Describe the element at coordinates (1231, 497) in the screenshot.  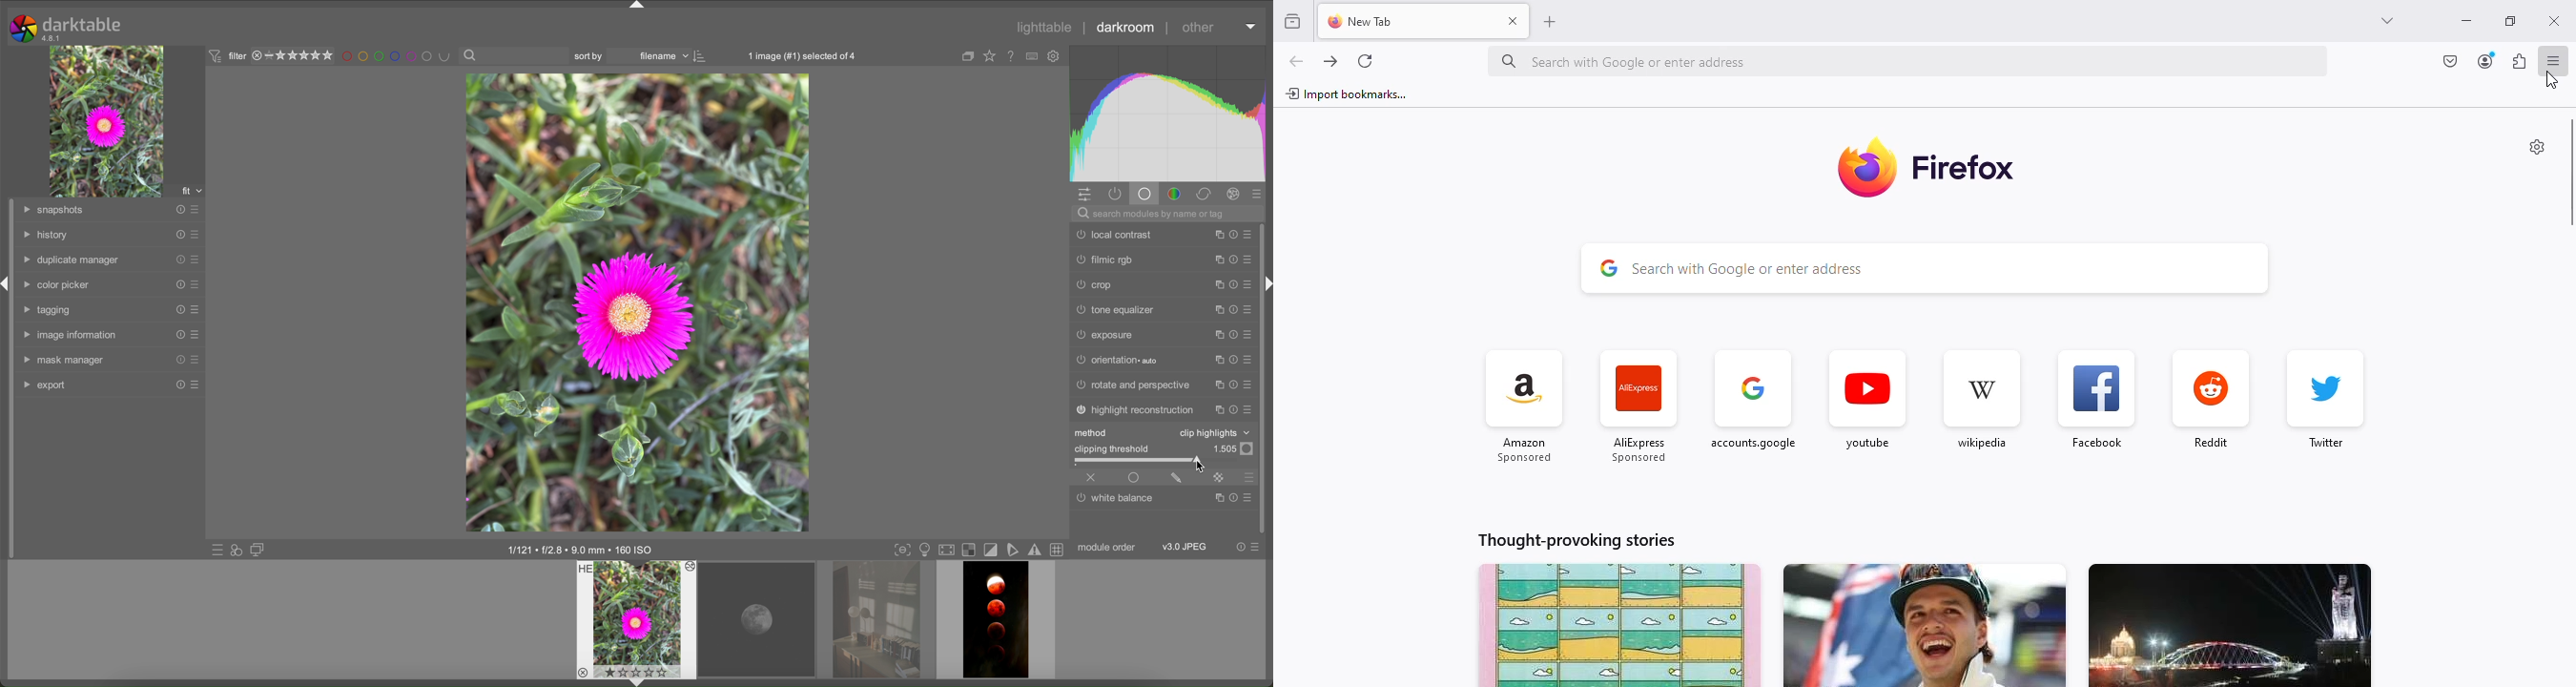
I see `reset presets` at that location.